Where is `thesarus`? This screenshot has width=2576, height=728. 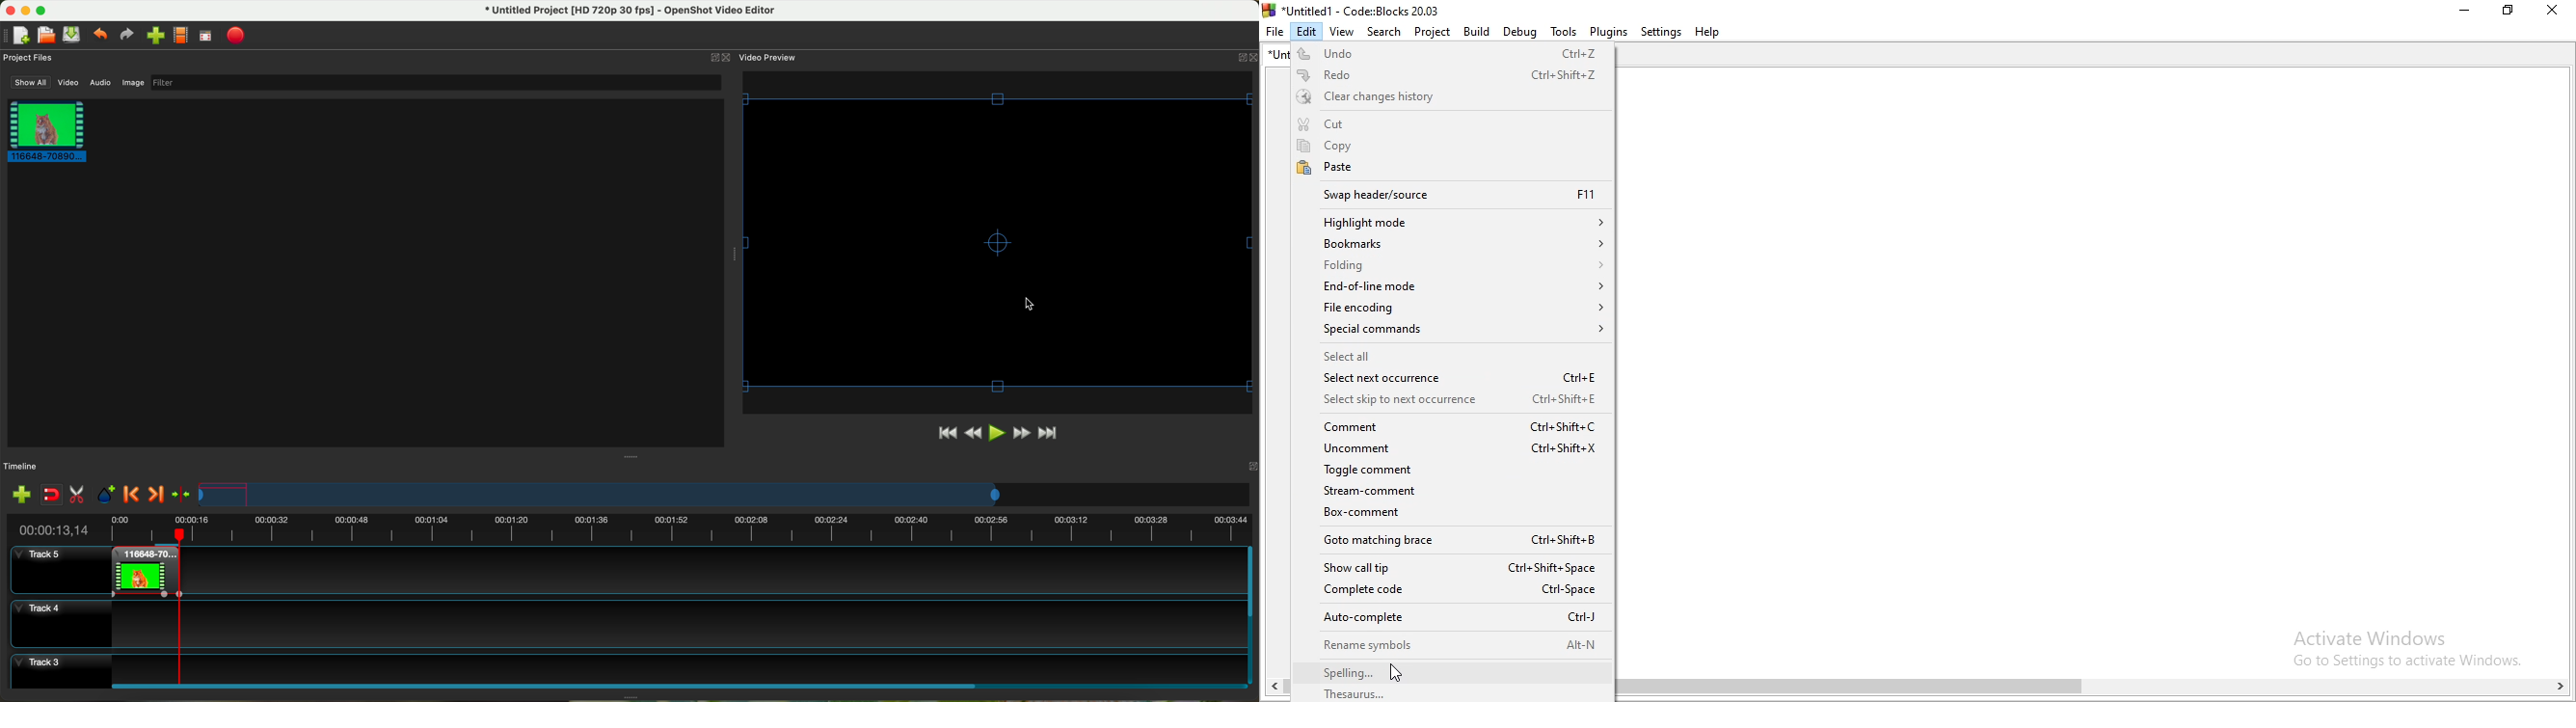 thesarus is located at coordinates (1458, 693).